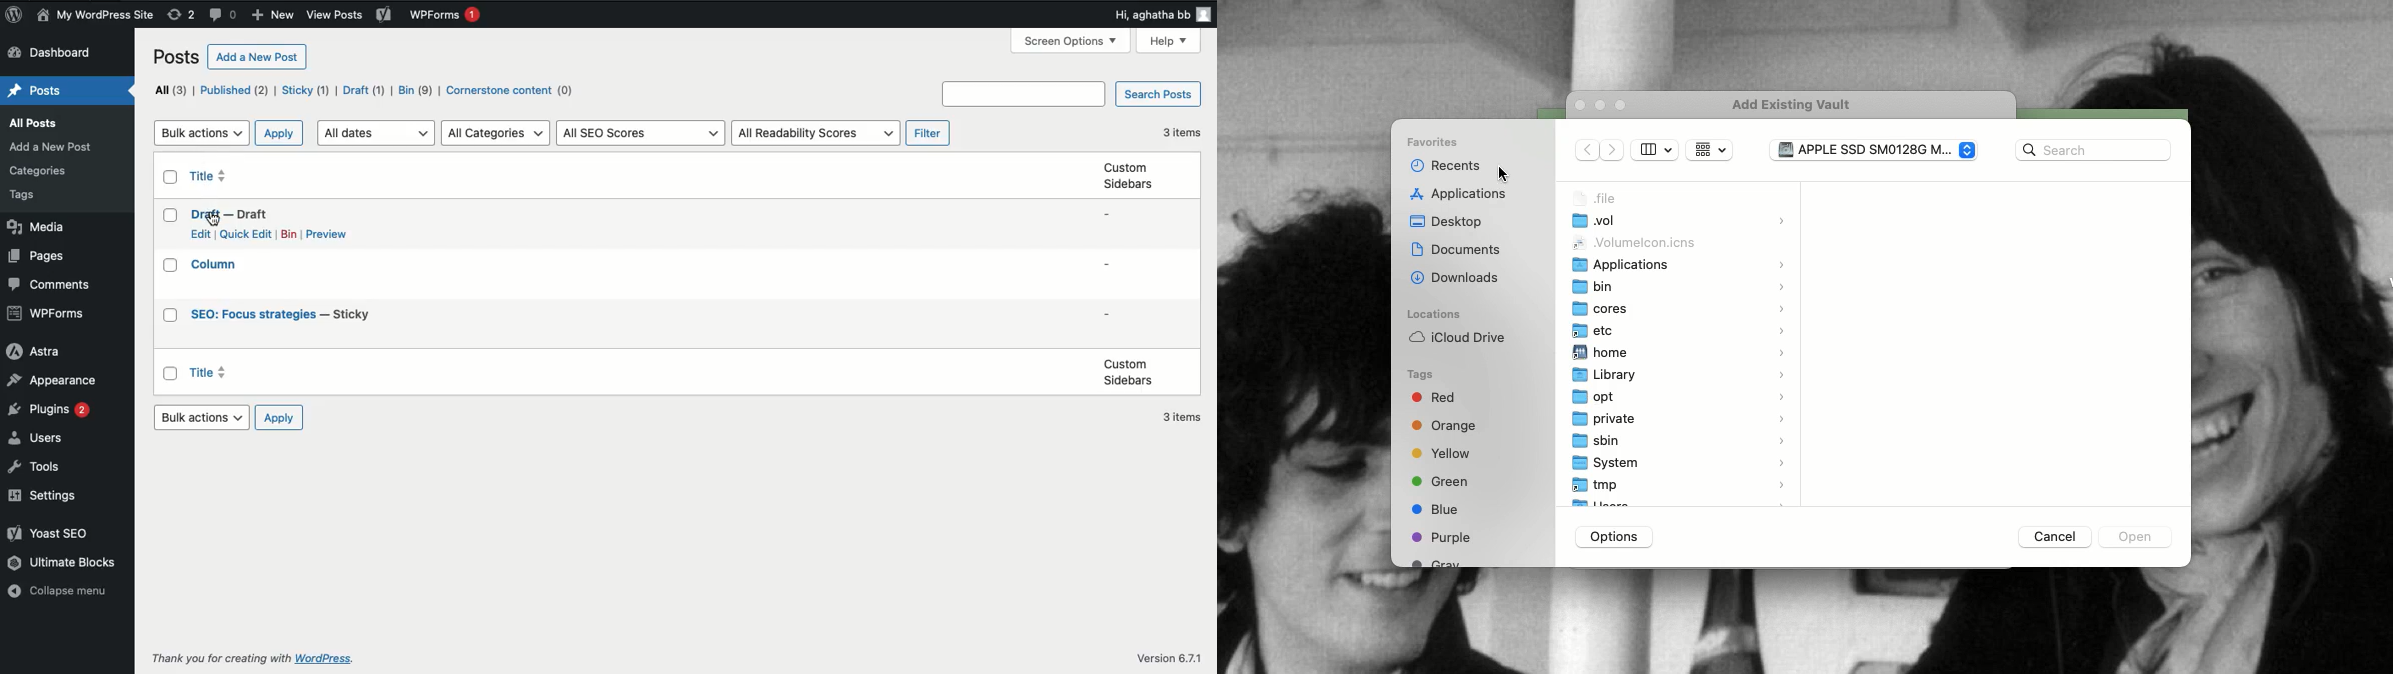 The image size is (2408, 700). Describe the element at coordinates (377, 133) in the screenshot. I see `All dates` at that location.